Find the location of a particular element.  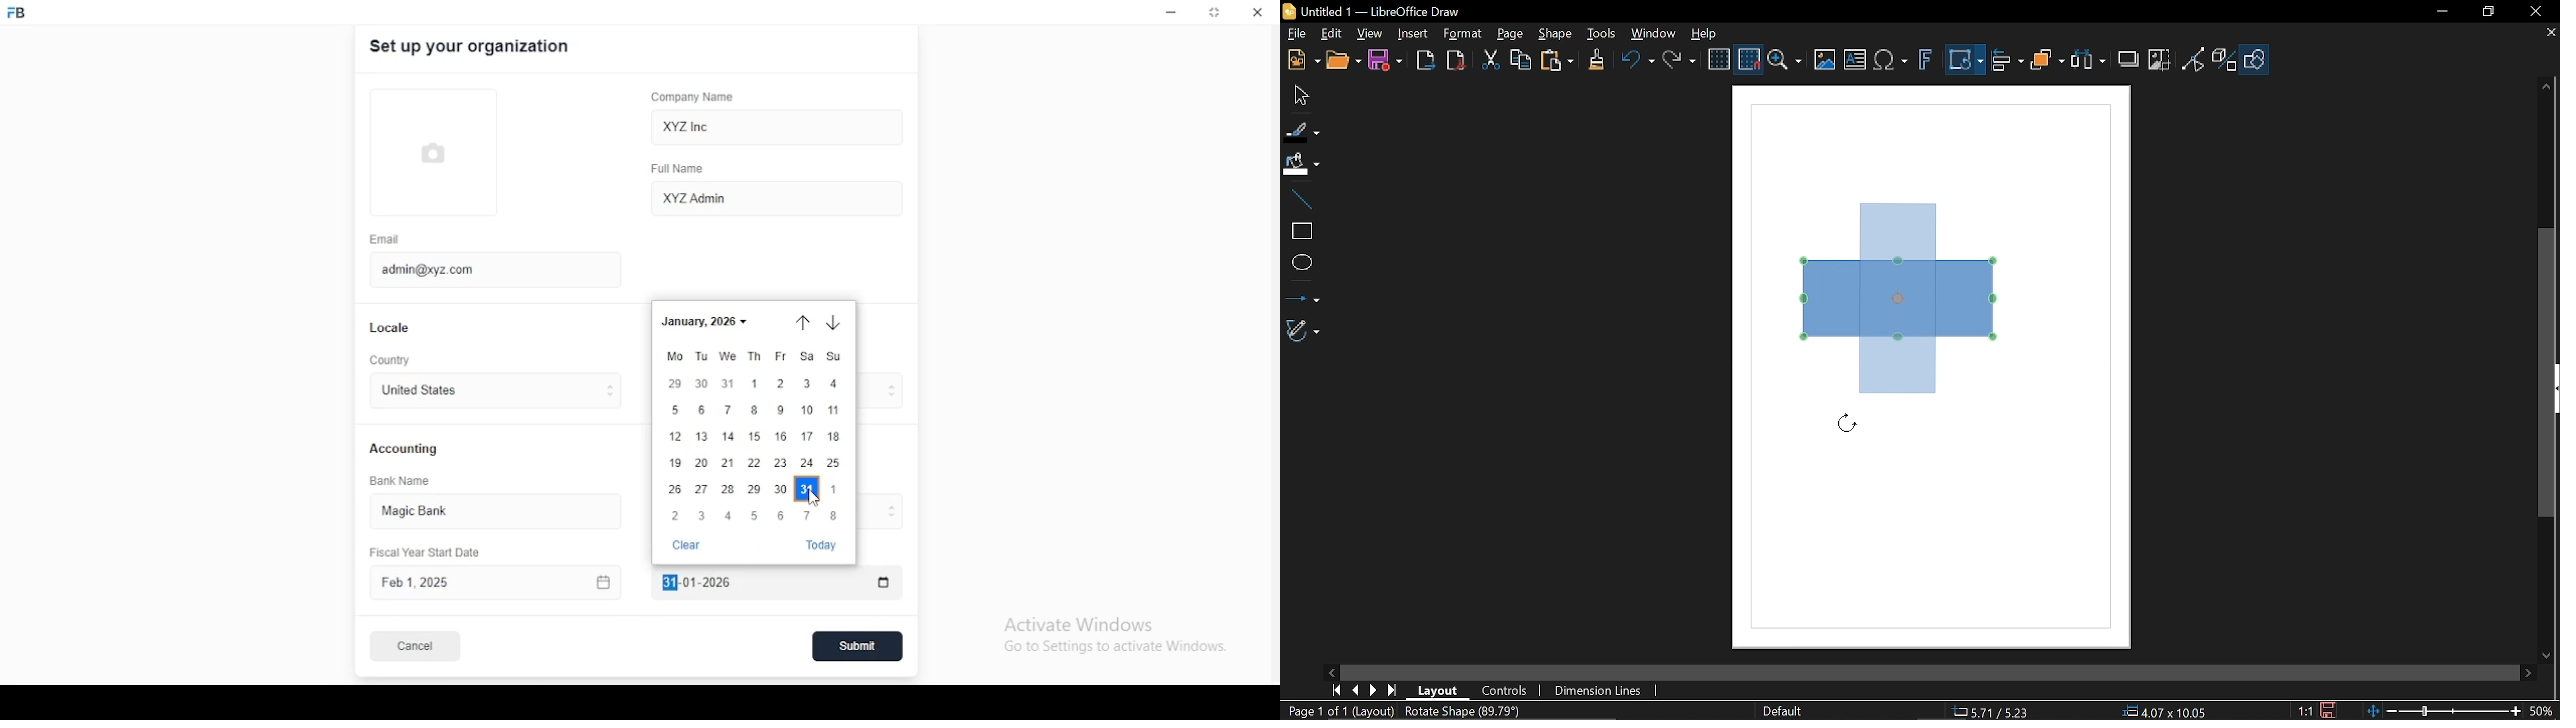

Last page is located at coordinates (1392, 691).